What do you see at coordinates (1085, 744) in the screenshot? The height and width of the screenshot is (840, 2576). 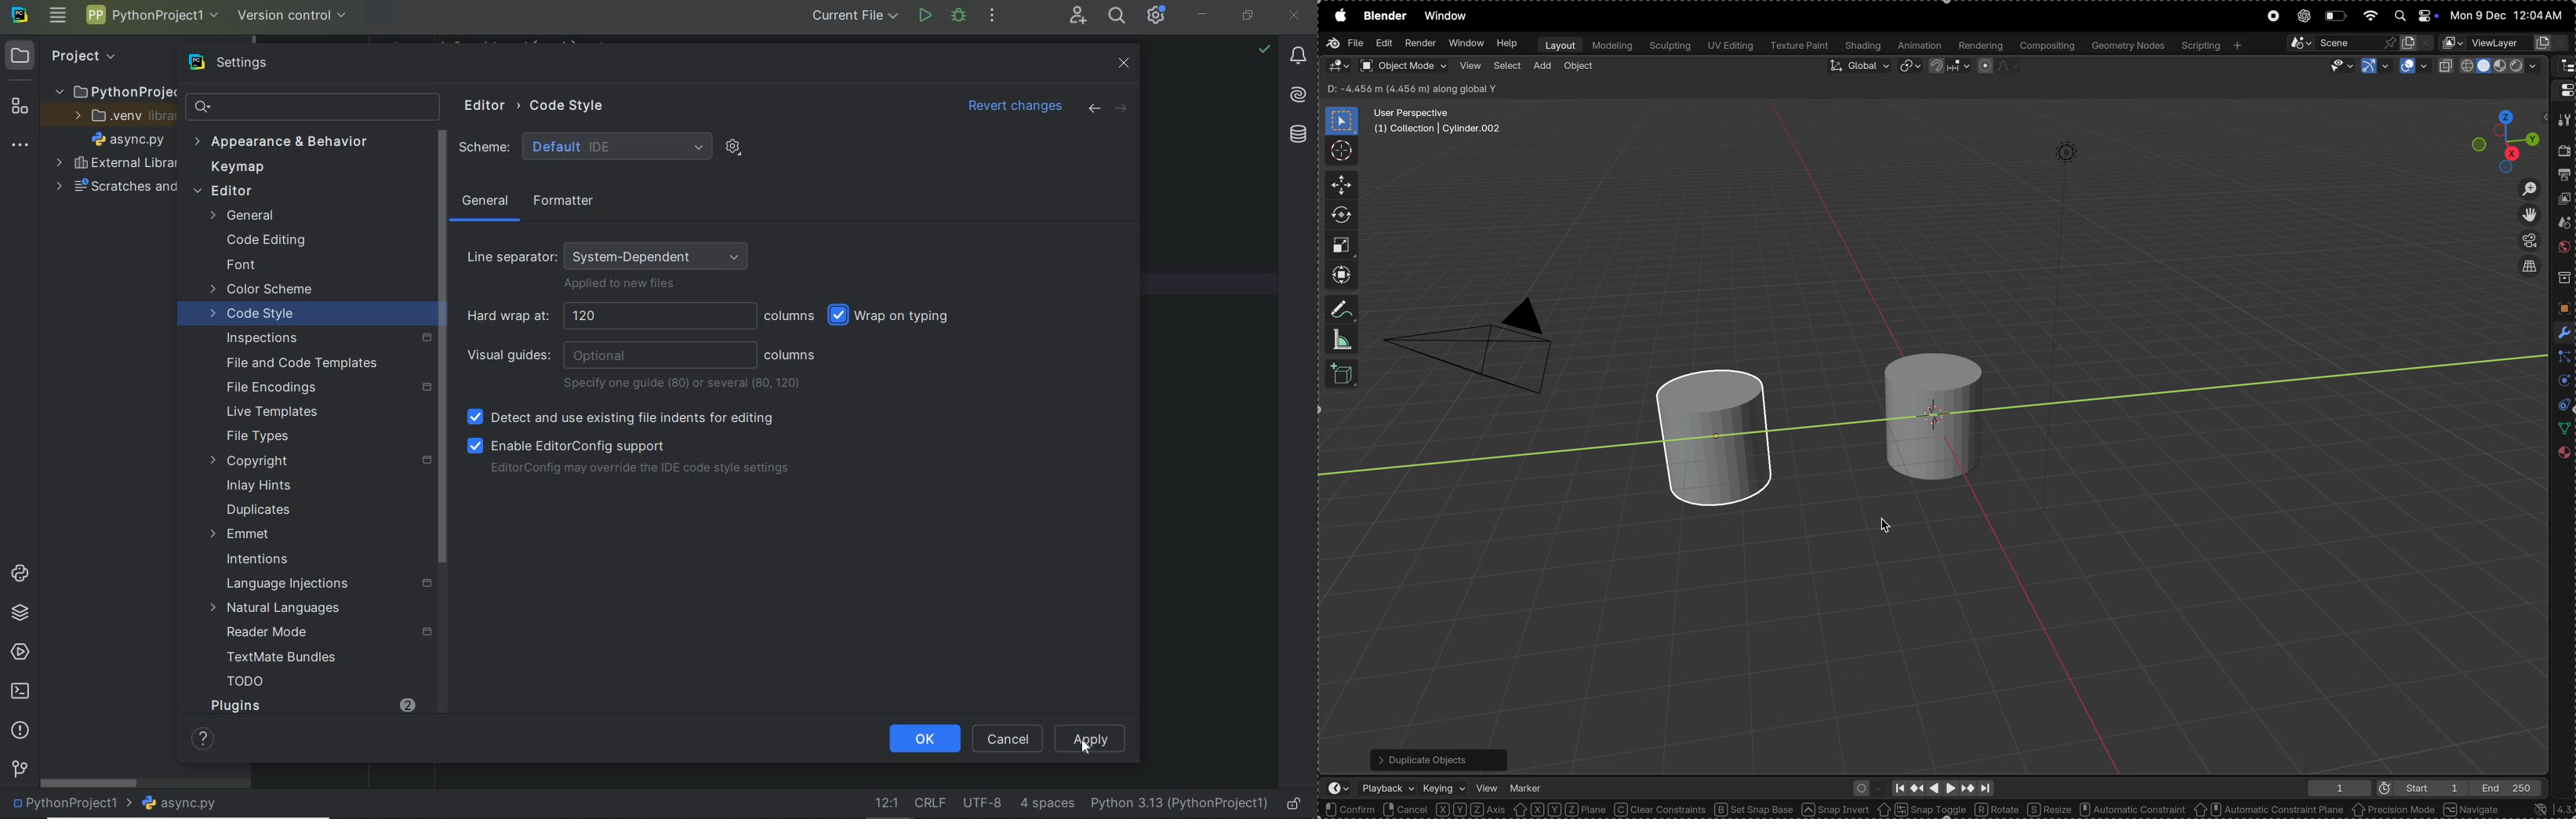 I see `Cursor Position` at bounding box center [1085, 744].